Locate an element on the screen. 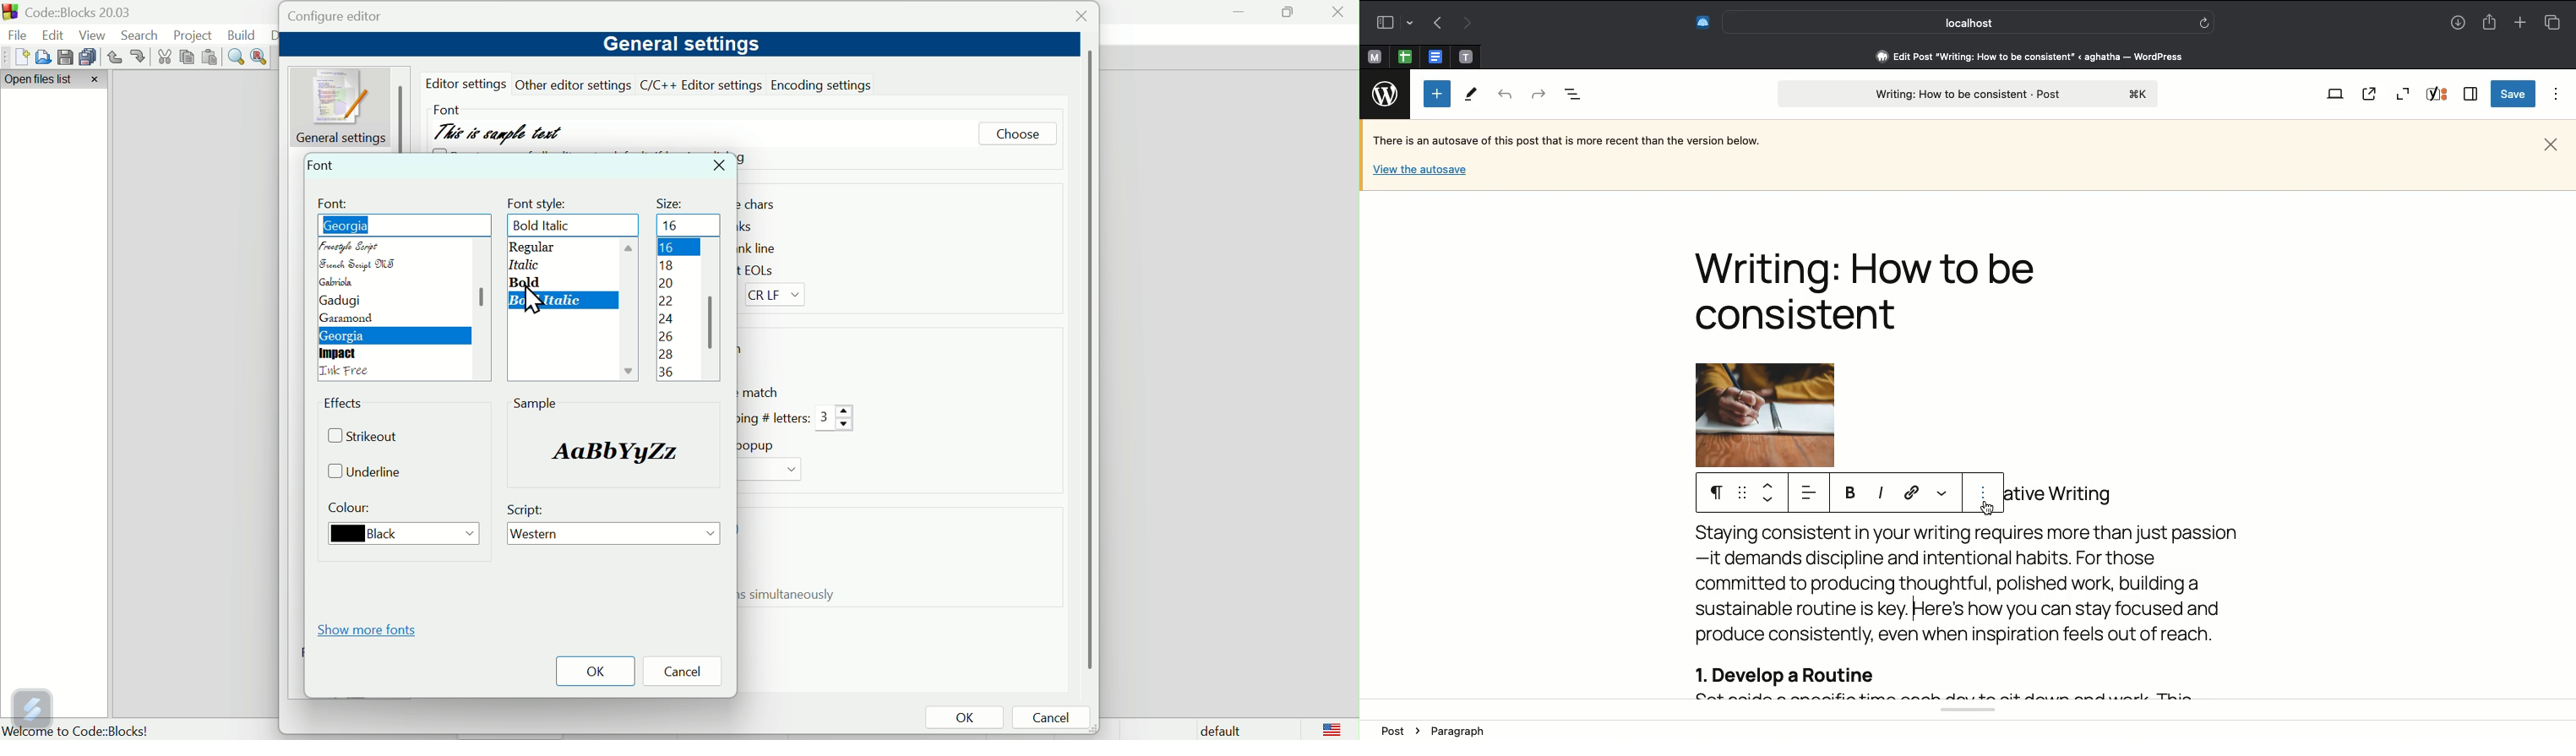 The width and height of the screenshot is (2576, 756). Strike out is located at coordinates (369, 438).